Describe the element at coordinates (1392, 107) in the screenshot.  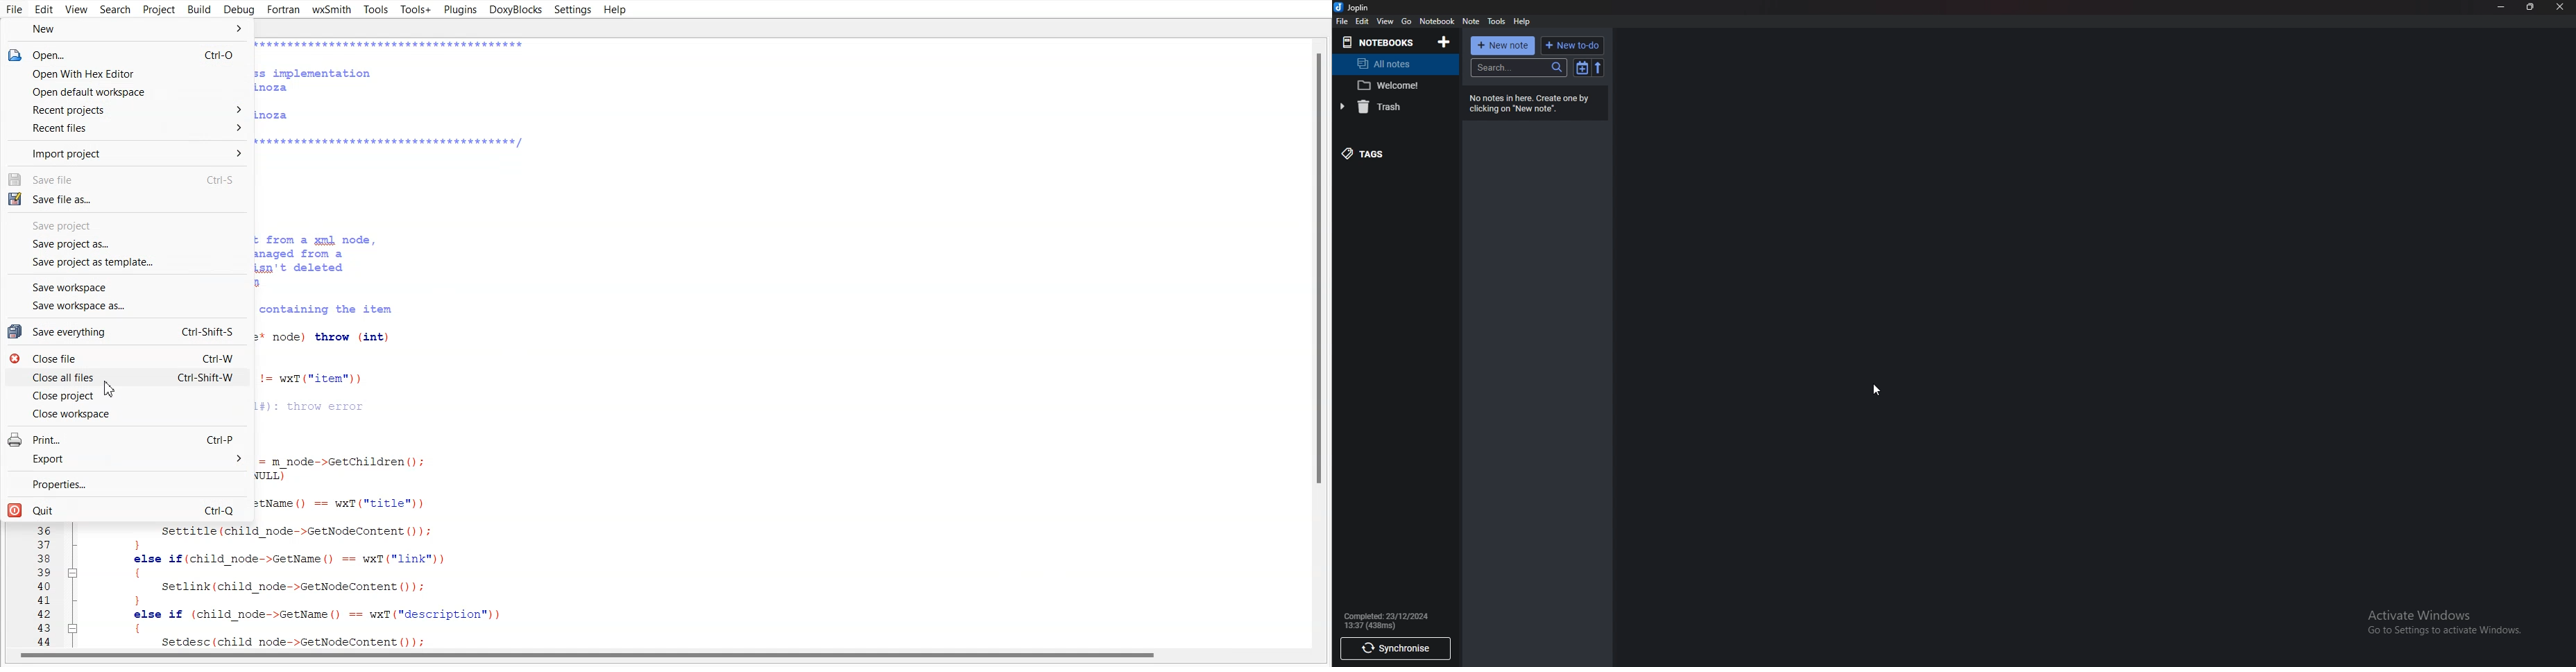
I see `trash` at that location.